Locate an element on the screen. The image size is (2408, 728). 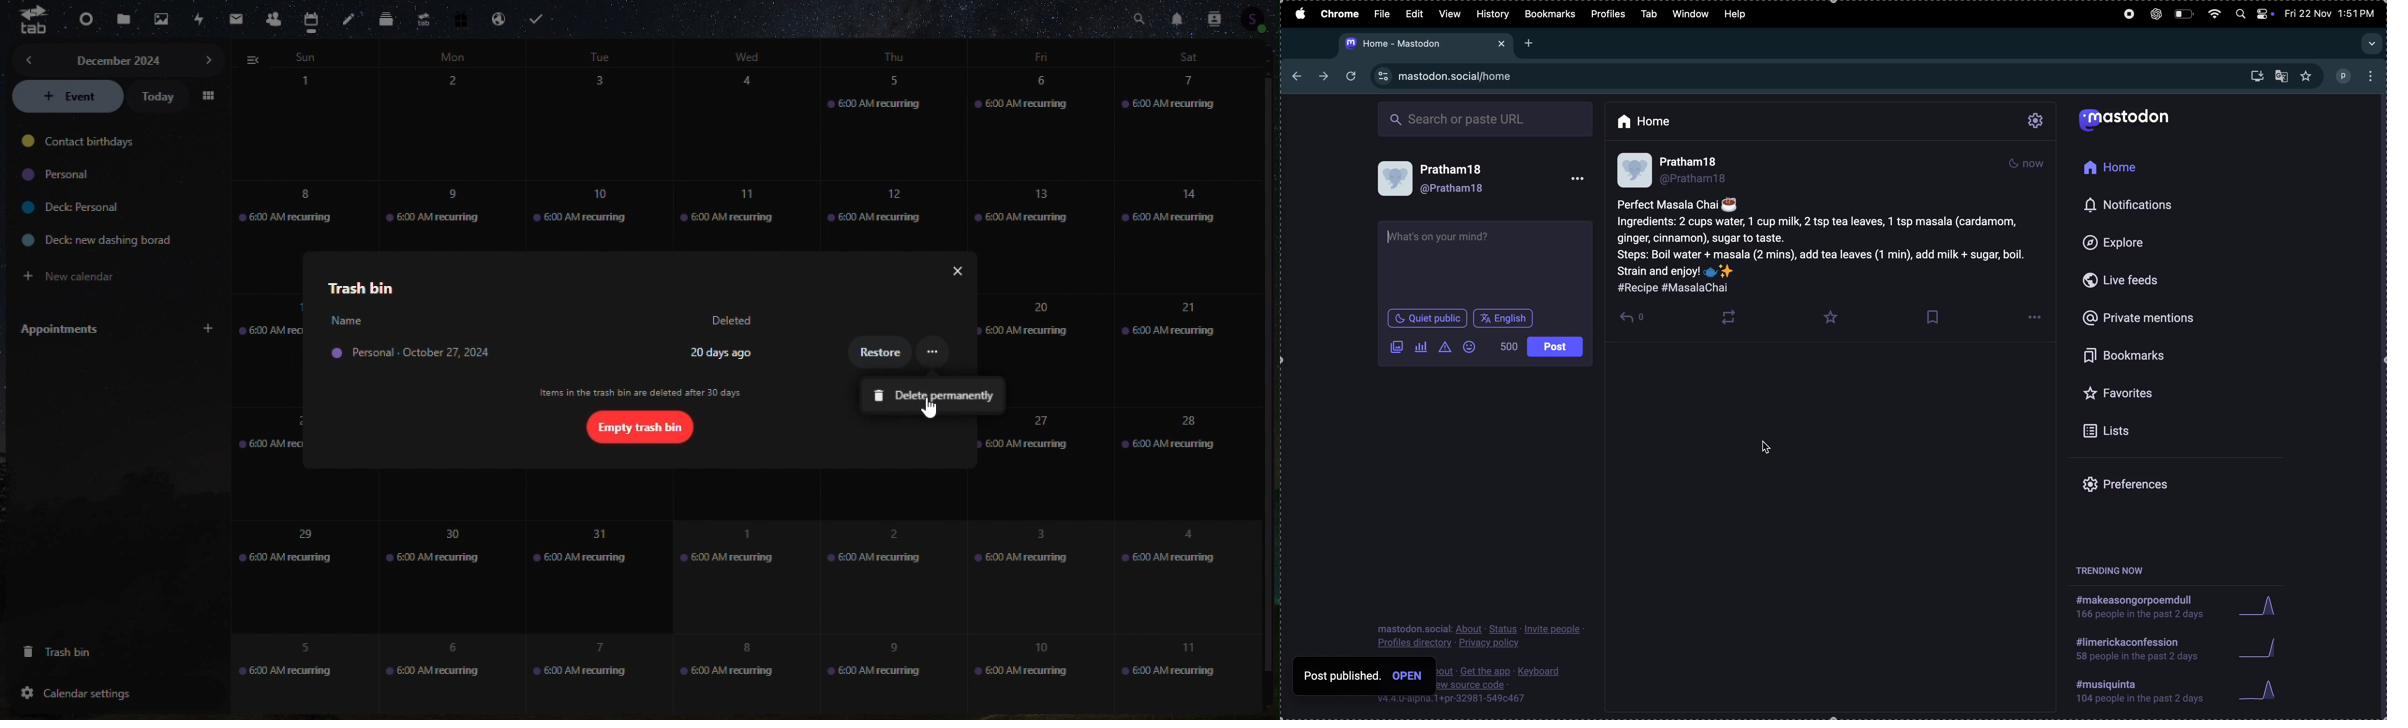
6 is located at coordinates (435, 669).